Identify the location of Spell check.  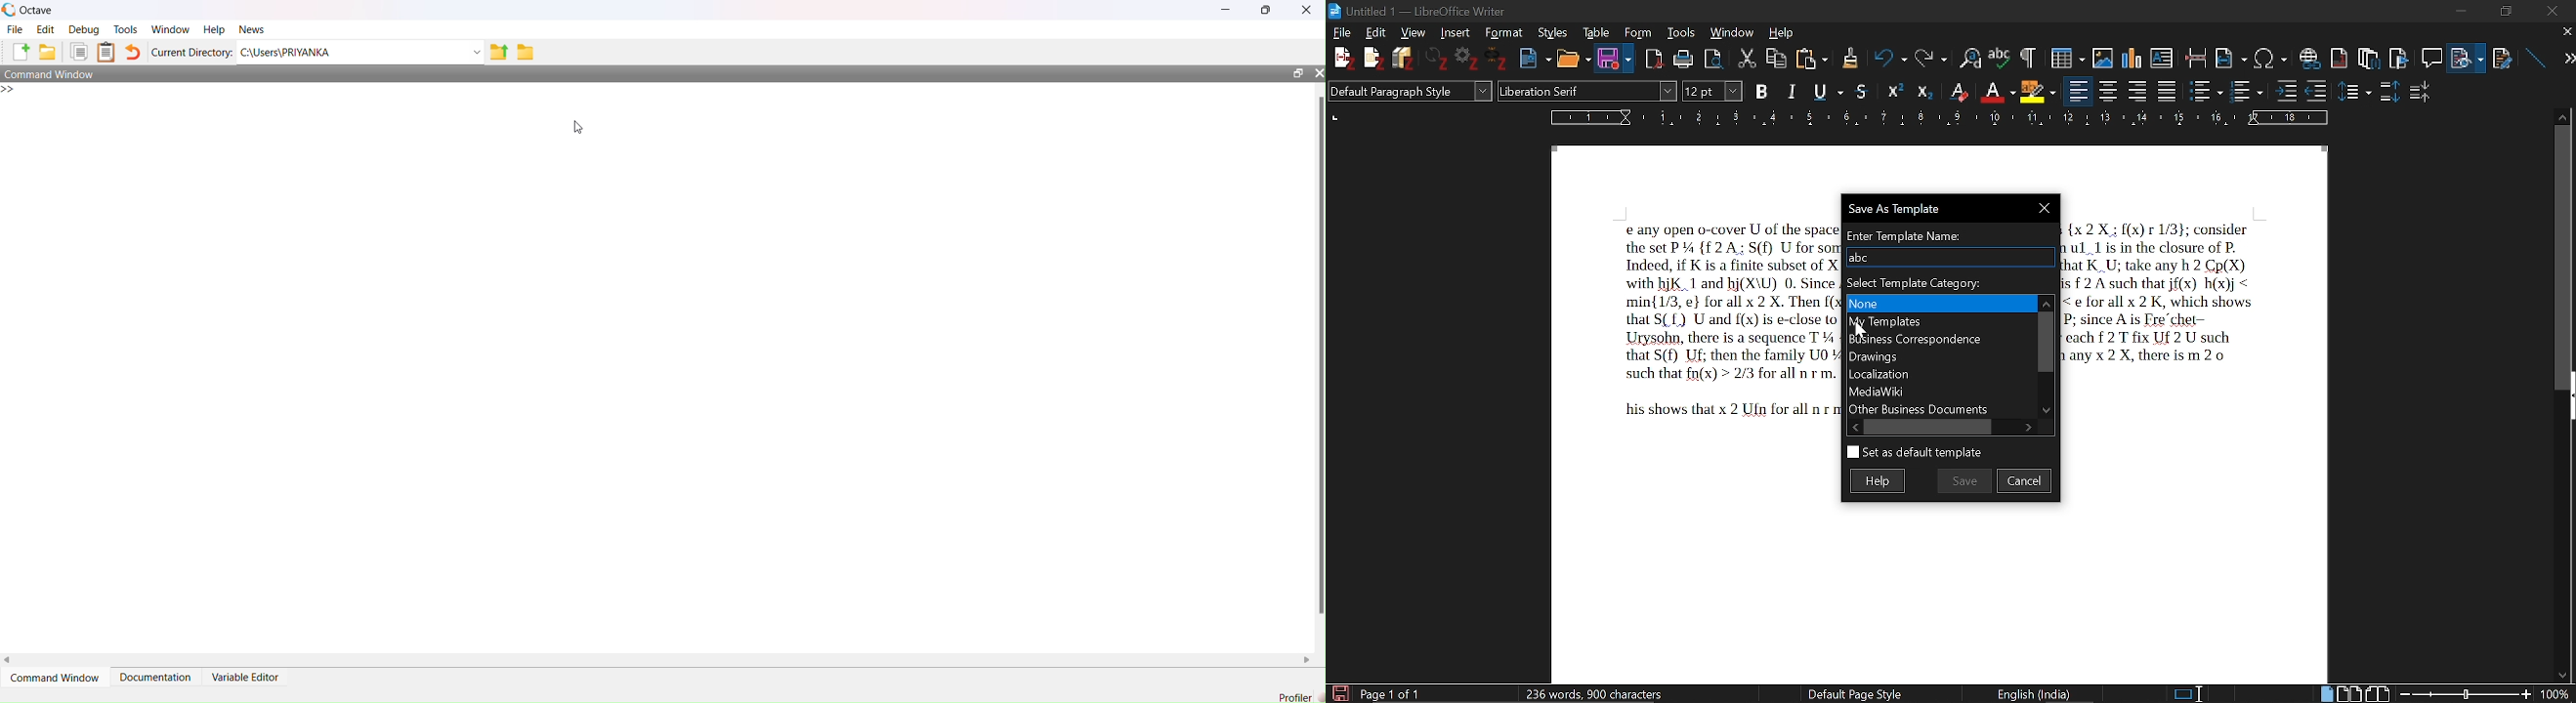
(2000, 56).